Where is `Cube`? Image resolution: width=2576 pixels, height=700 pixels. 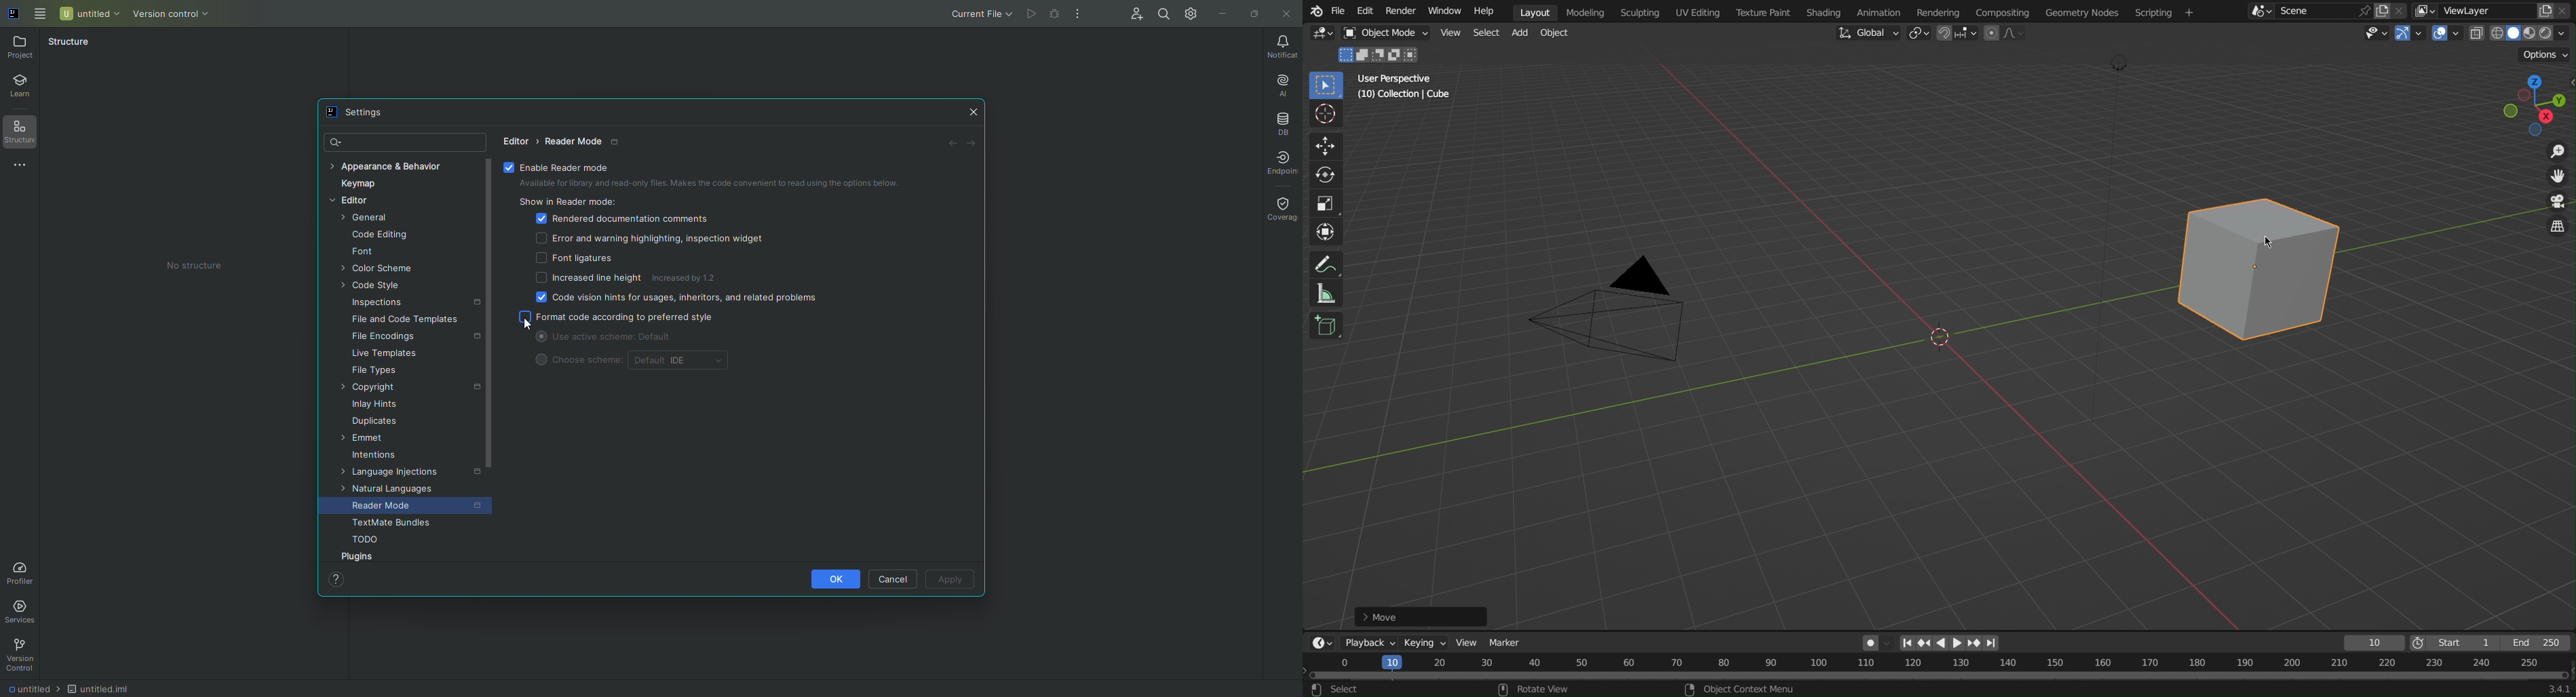
Cube is located at coordinates (2266, 268).